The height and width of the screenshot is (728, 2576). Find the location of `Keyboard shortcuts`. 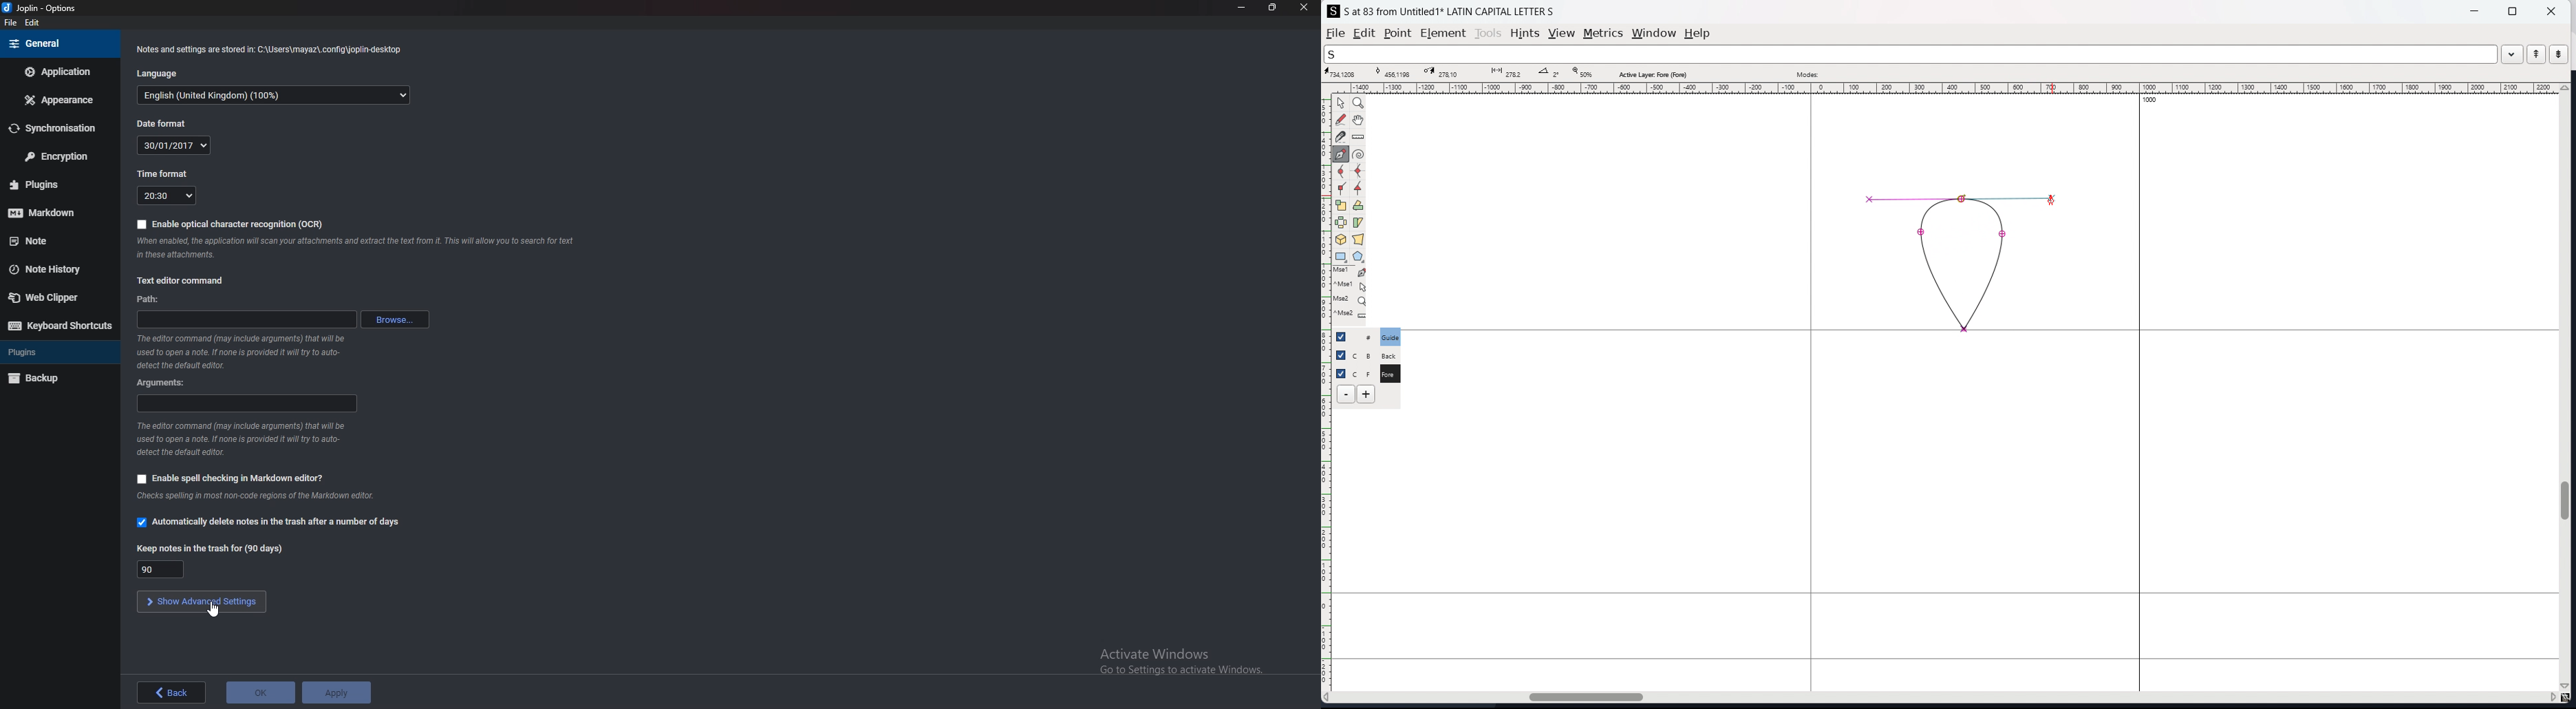

Keyboard shortcuts is located at coordinates (59, 326).